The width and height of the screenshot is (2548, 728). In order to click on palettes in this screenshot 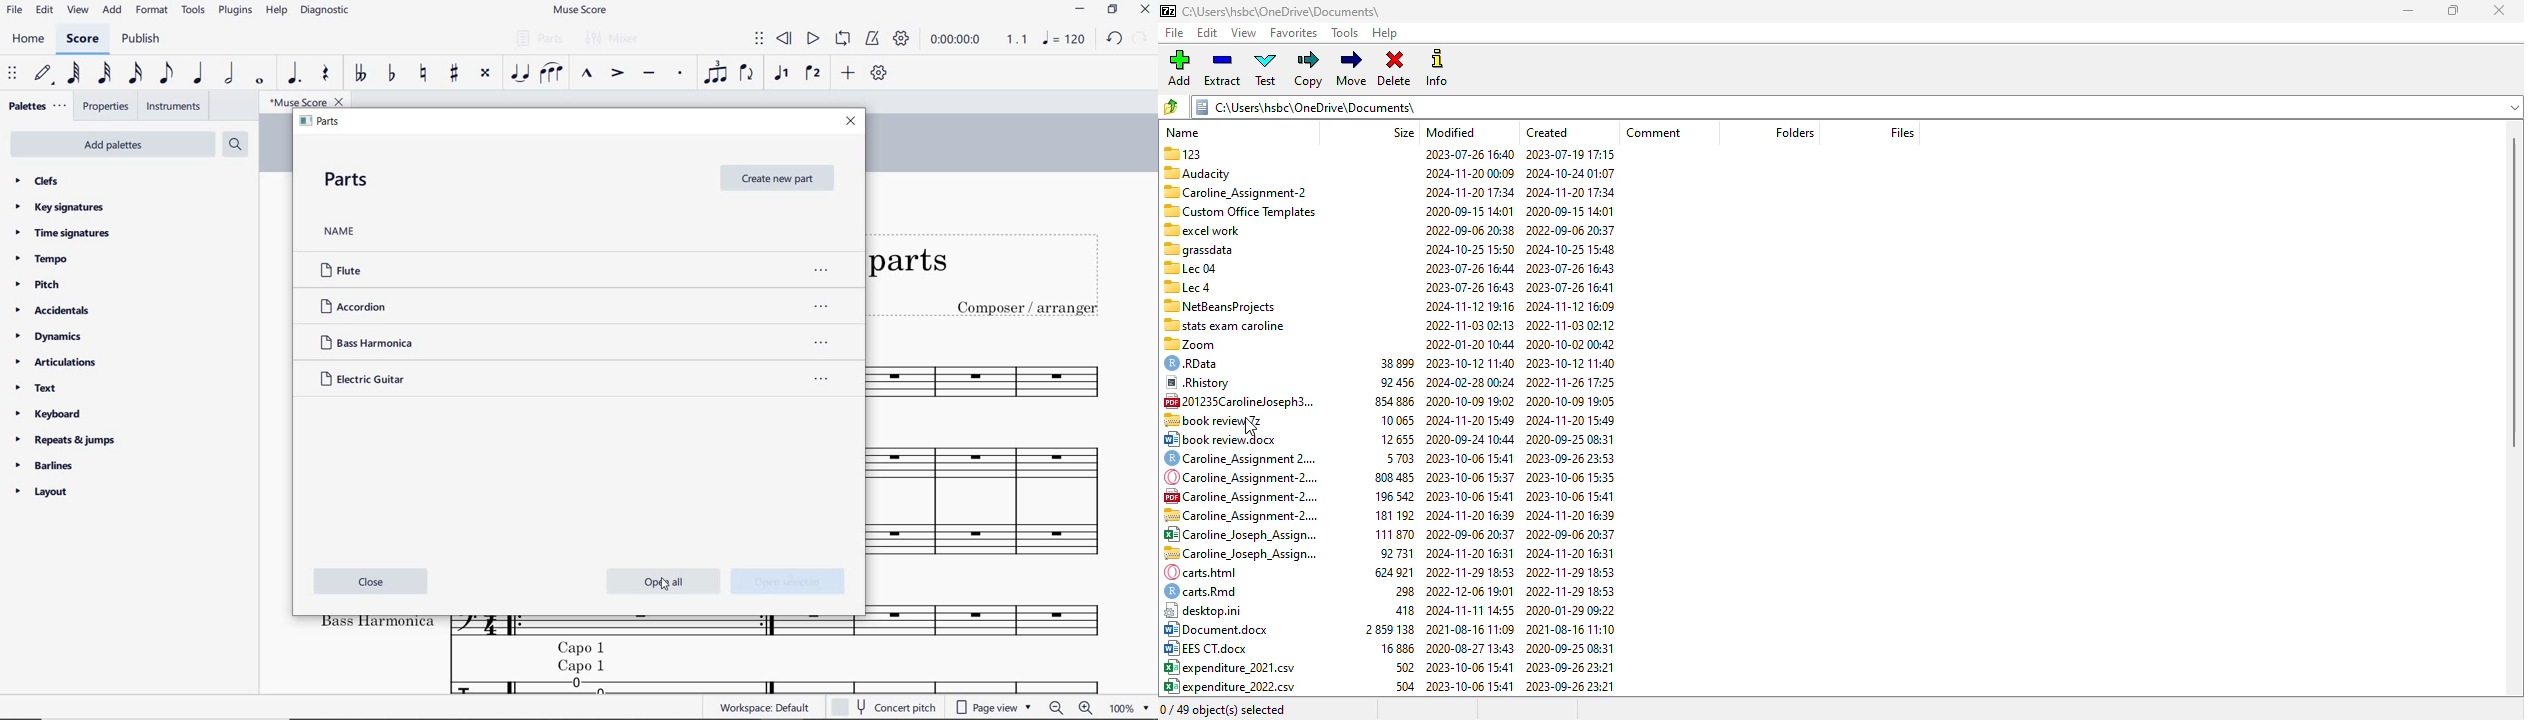, I will do `click(38, 104)`.